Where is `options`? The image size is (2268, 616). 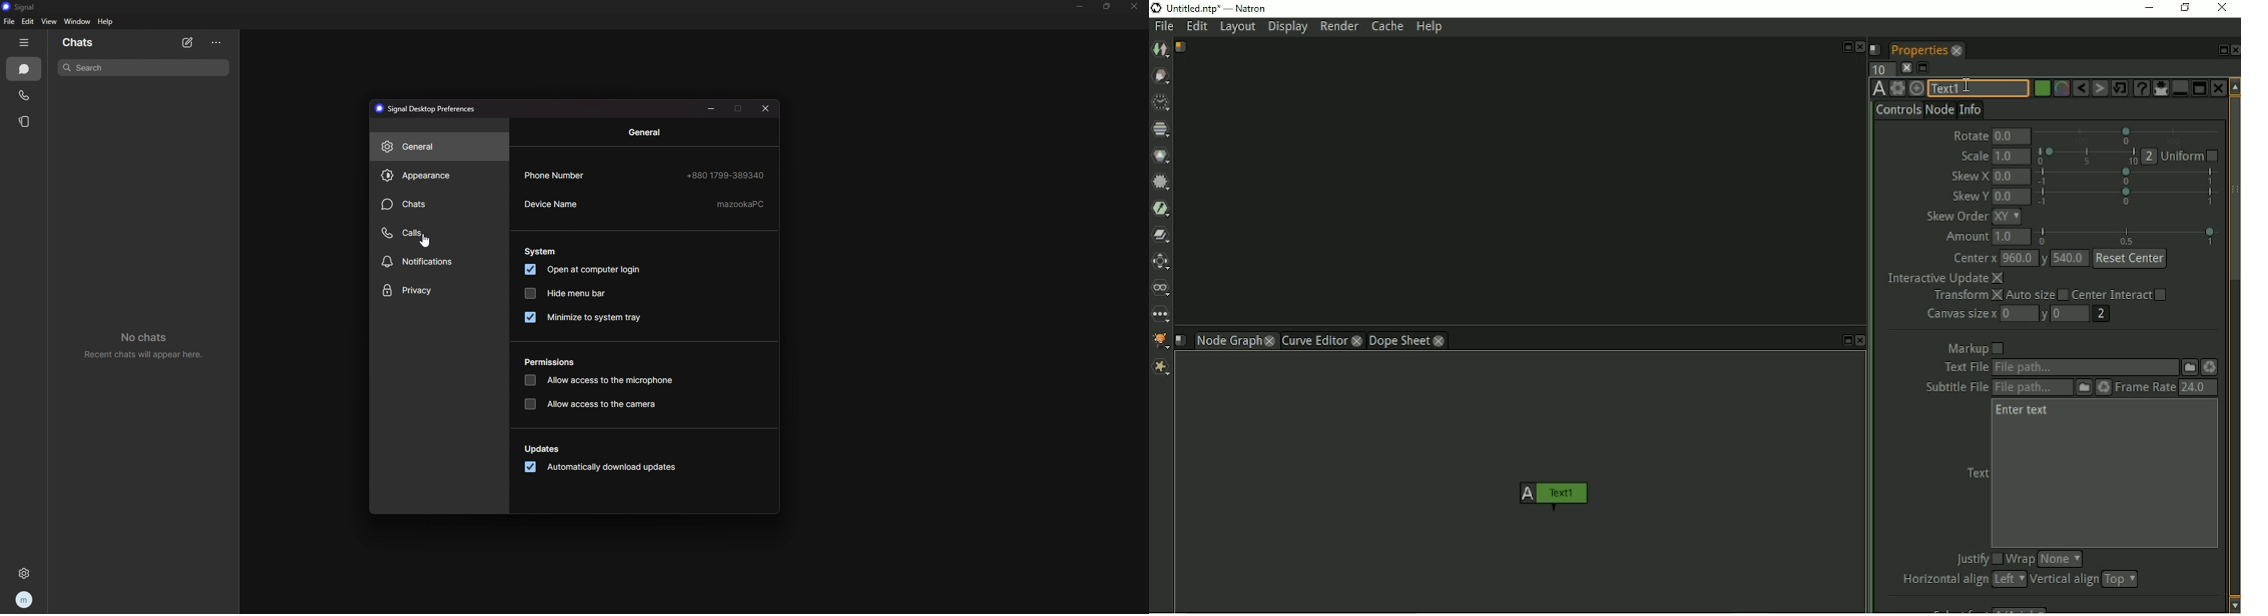
options is located at coordinates (217, 43).